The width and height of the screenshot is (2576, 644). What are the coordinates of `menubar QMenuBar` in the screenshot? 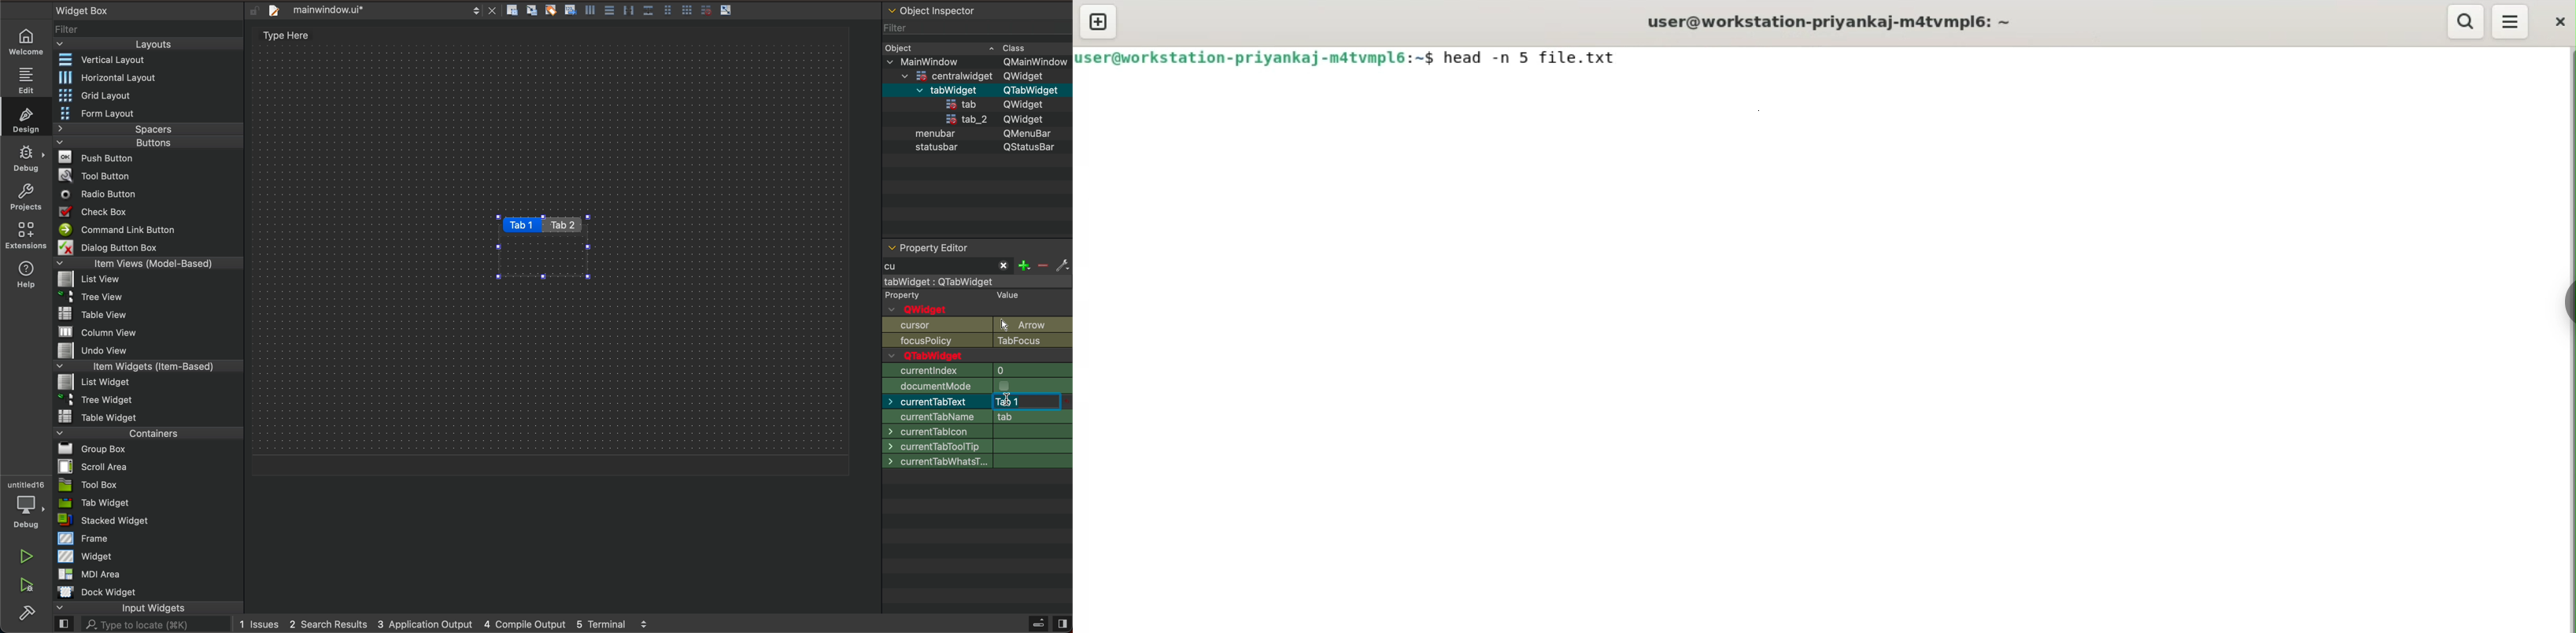 It's located at (976, 89).